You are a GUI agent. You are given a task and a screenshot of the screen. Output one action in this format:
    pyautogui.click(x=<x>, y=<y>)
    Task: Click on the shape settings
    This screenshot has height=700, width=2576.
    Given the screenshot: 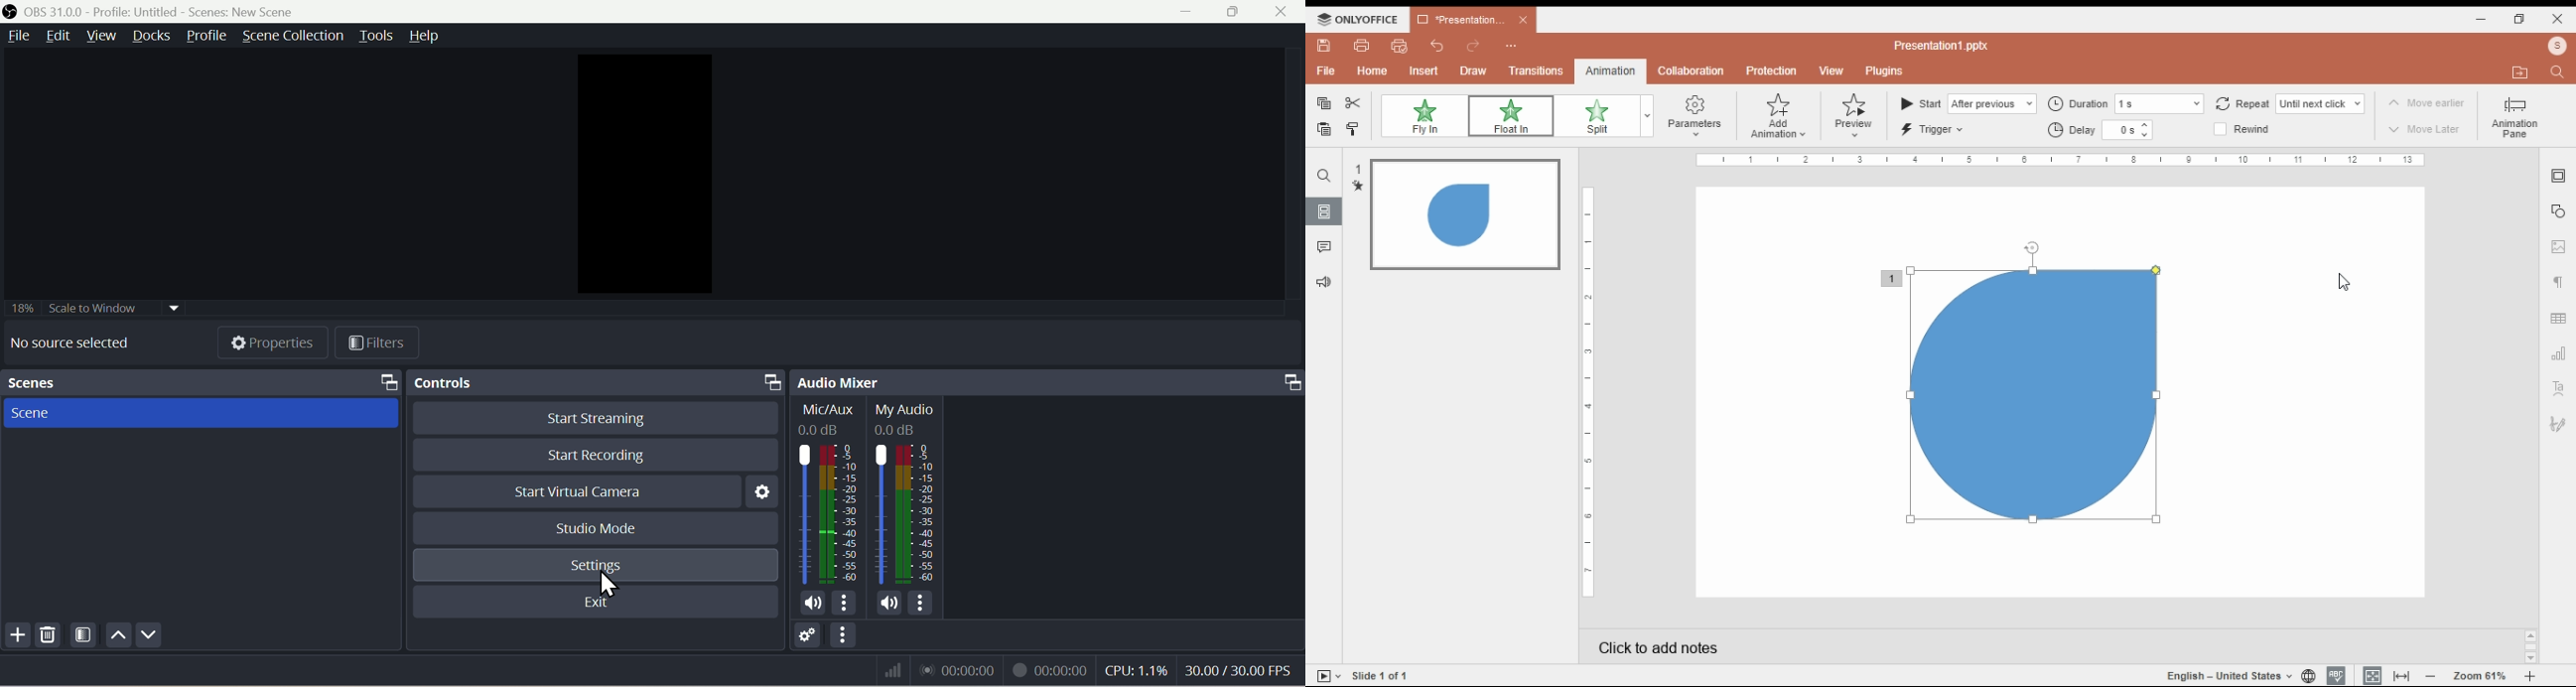 What is the action you would take?
    pyautogui.click(x=2557, y=213)
    